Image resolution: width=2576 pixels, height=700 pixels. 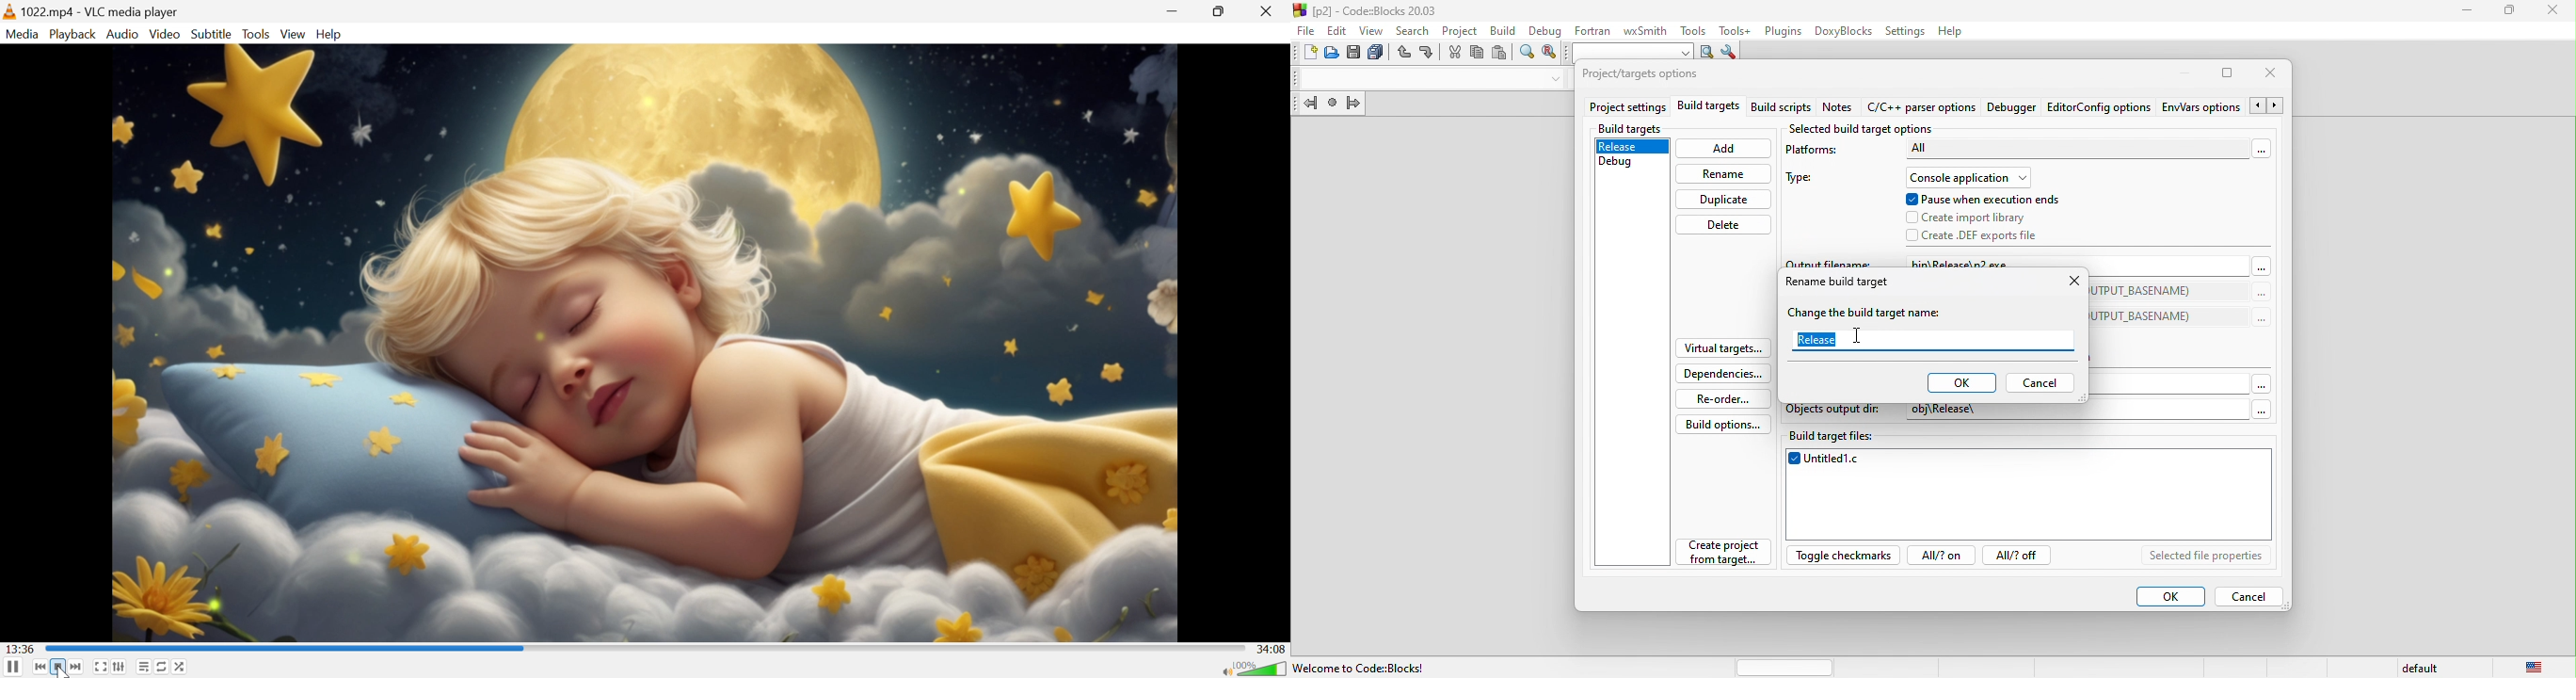 What do you see at coordinates (1858, 336) in the screenshot?
I see `Cursor` at bounding box center [1858, 336].